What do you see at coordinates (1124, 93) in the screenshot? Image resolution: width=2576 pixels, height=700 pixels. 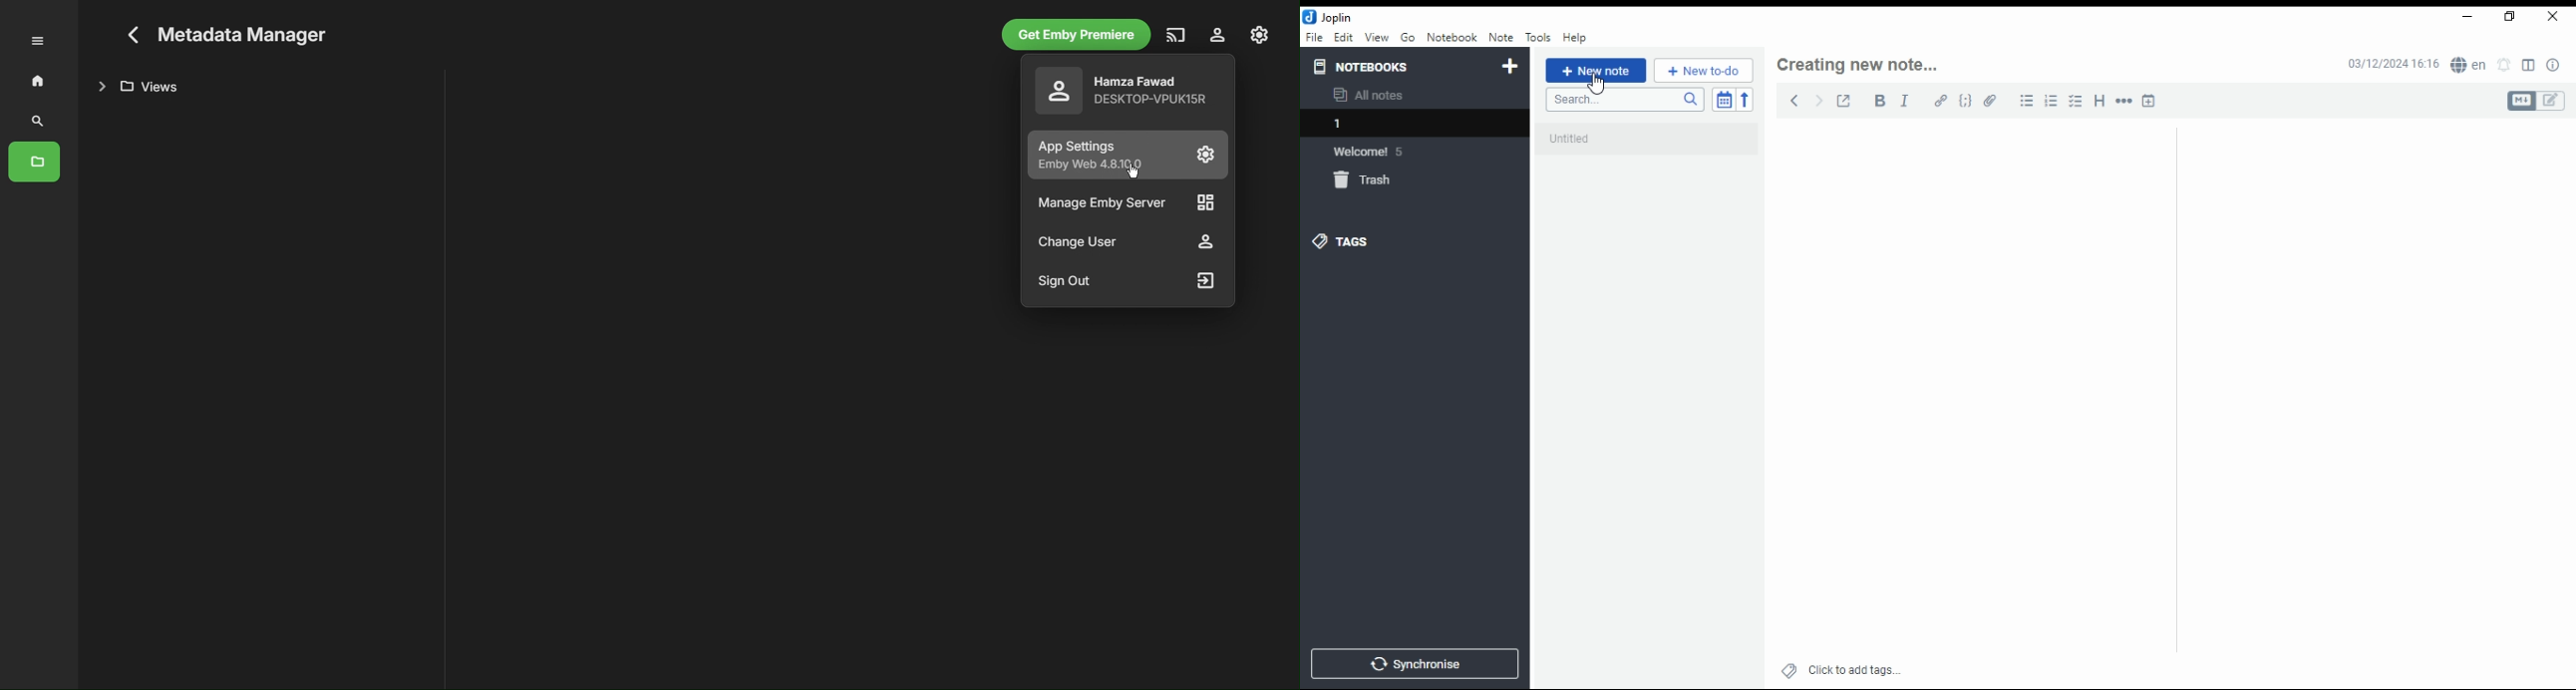 I see `Account Details` at bounding box center [1124, 93].